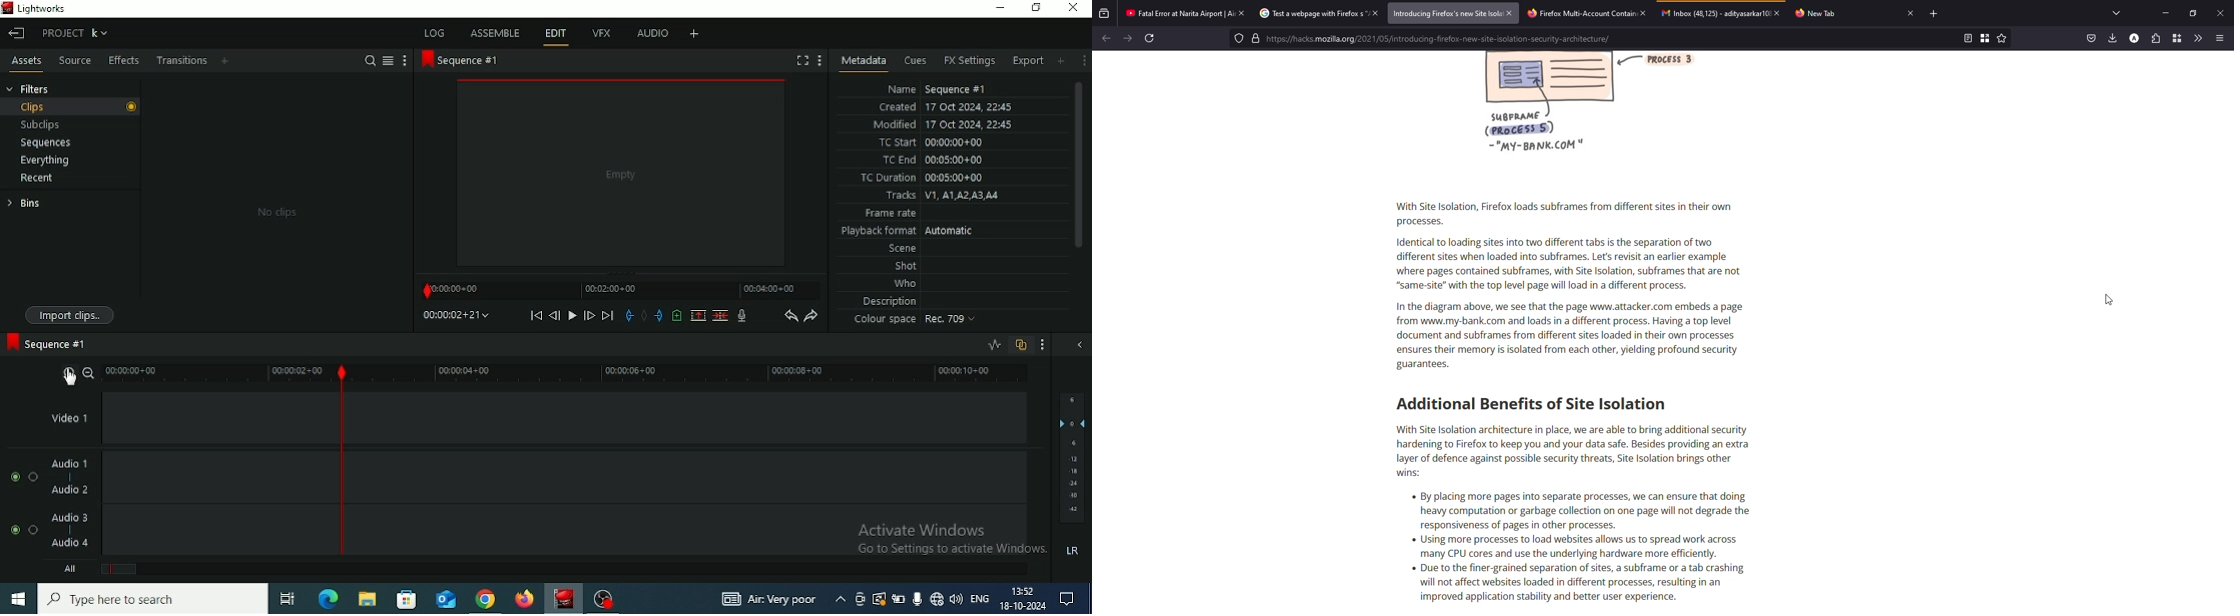 The width and height of the screenshot is (2240, 616). I want to click on Time, so click(1024, 591).